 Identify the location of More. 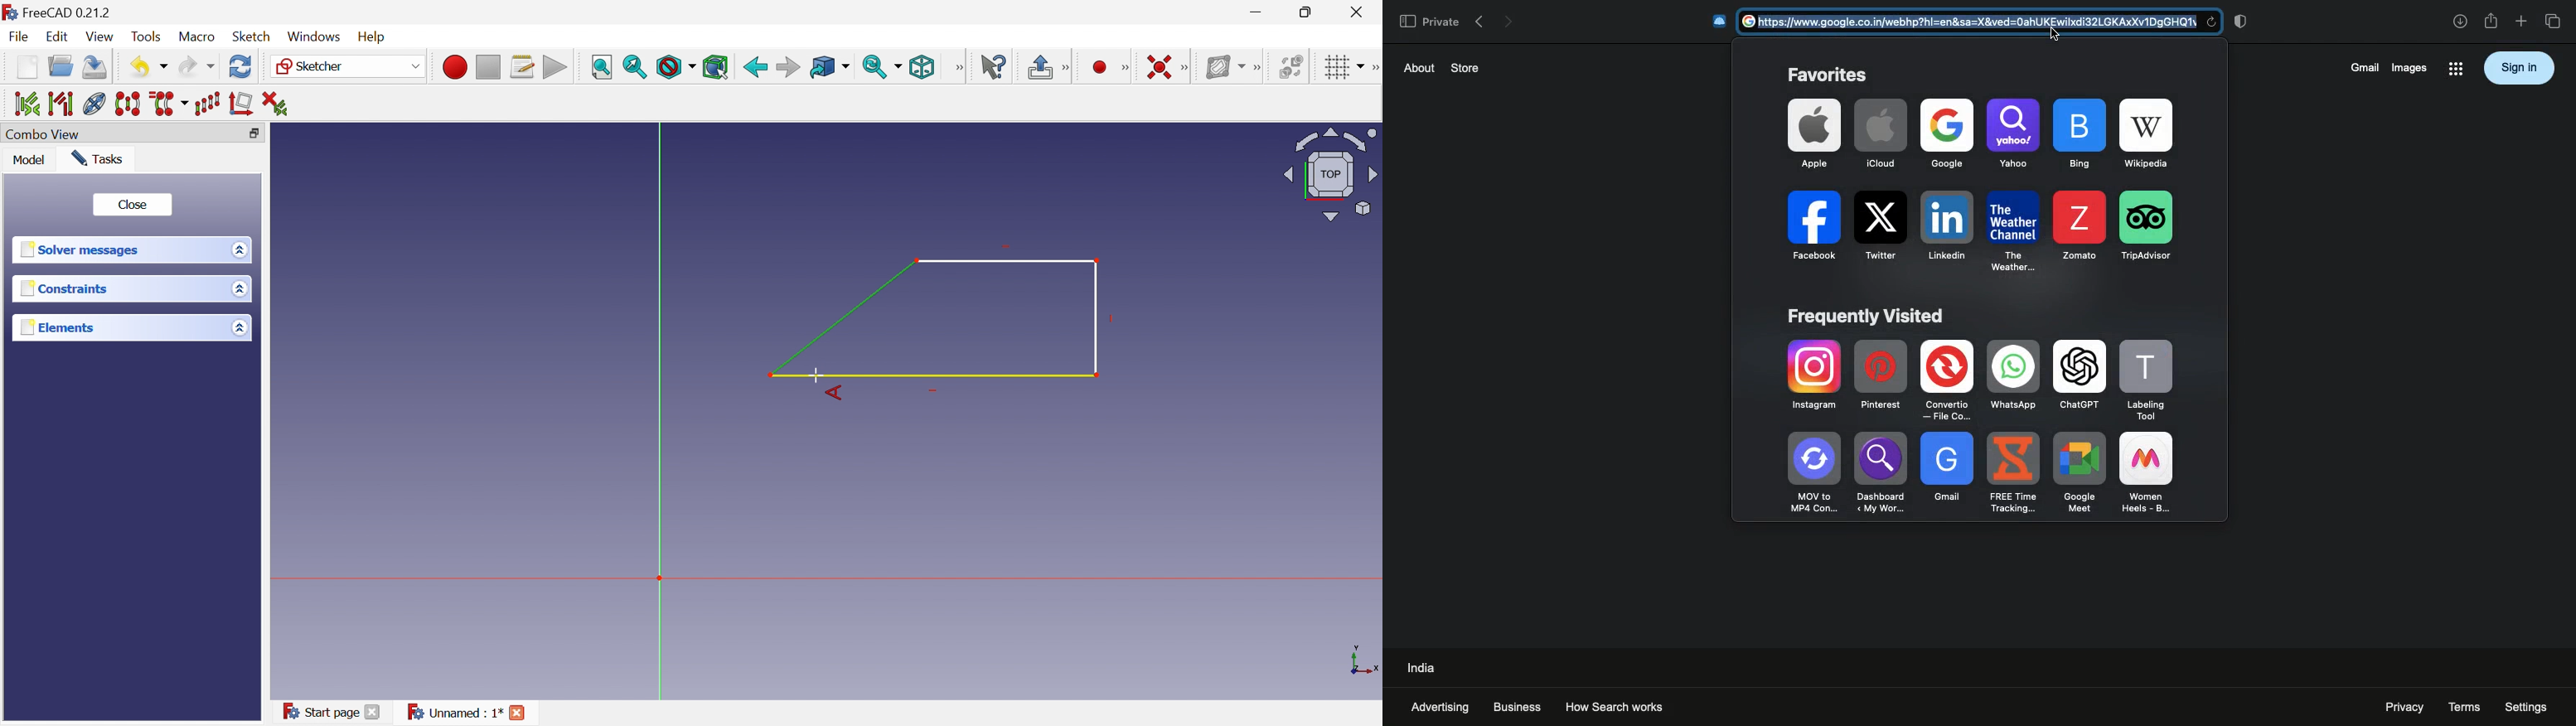
(1187, 66).